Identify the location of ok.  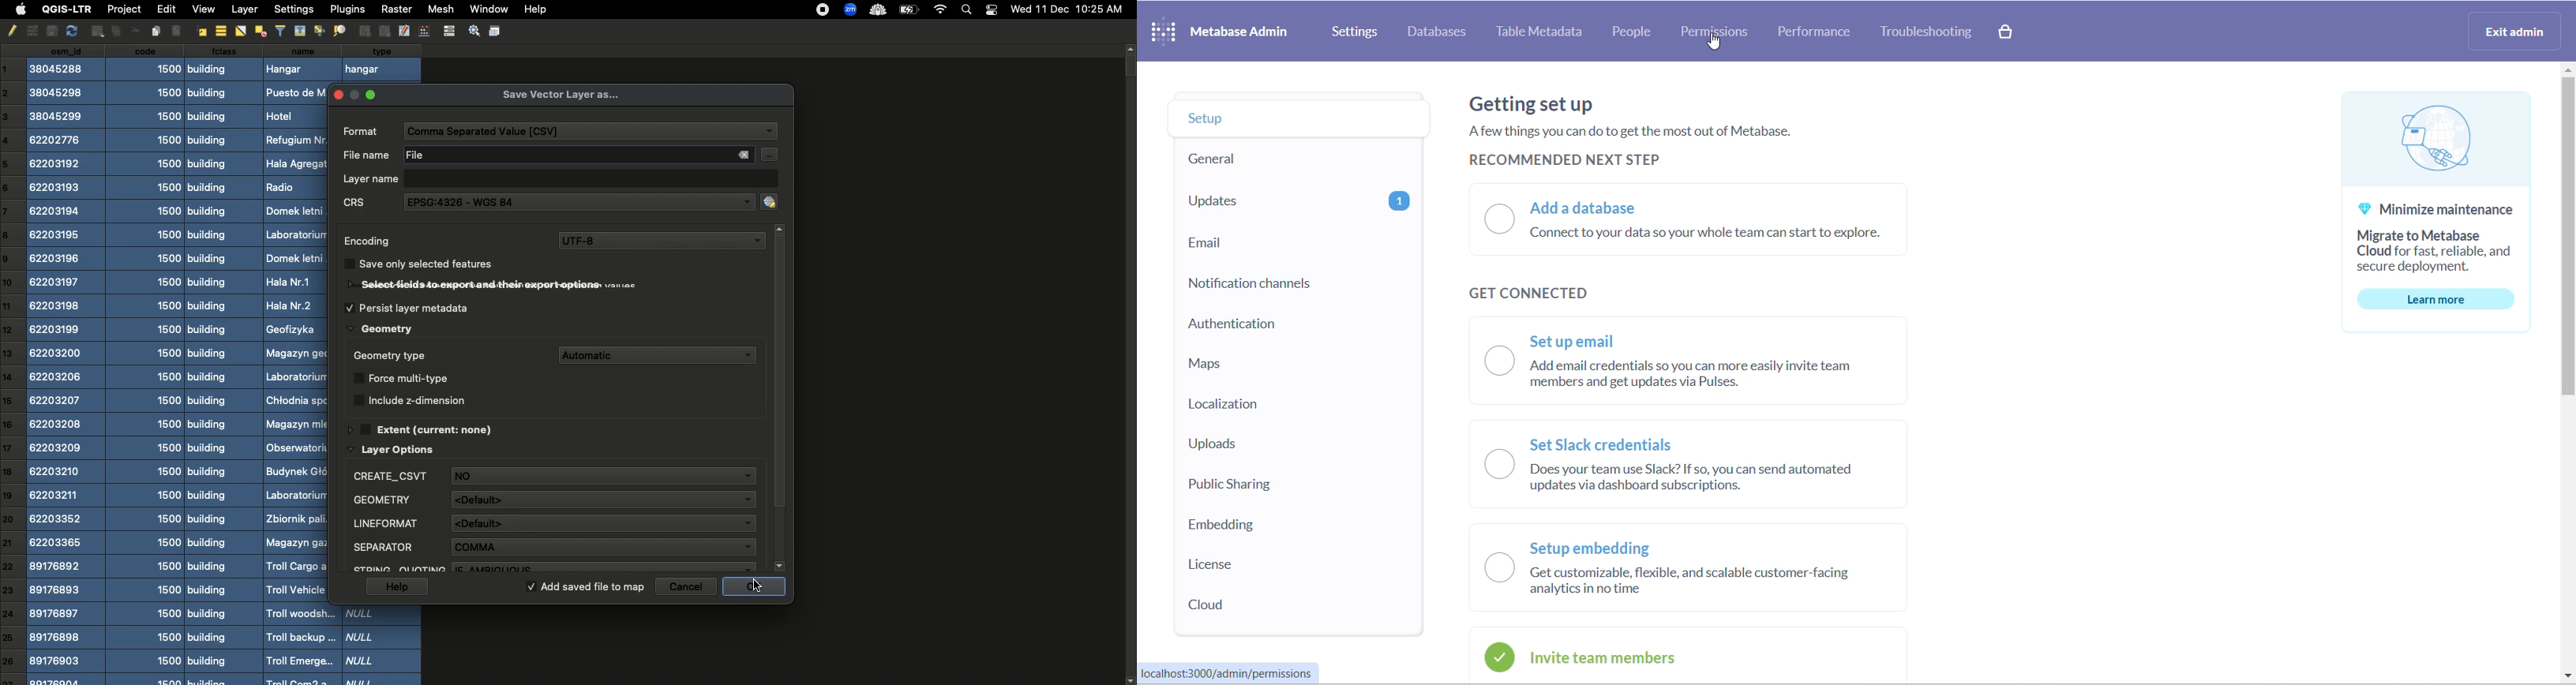
(756, 587).